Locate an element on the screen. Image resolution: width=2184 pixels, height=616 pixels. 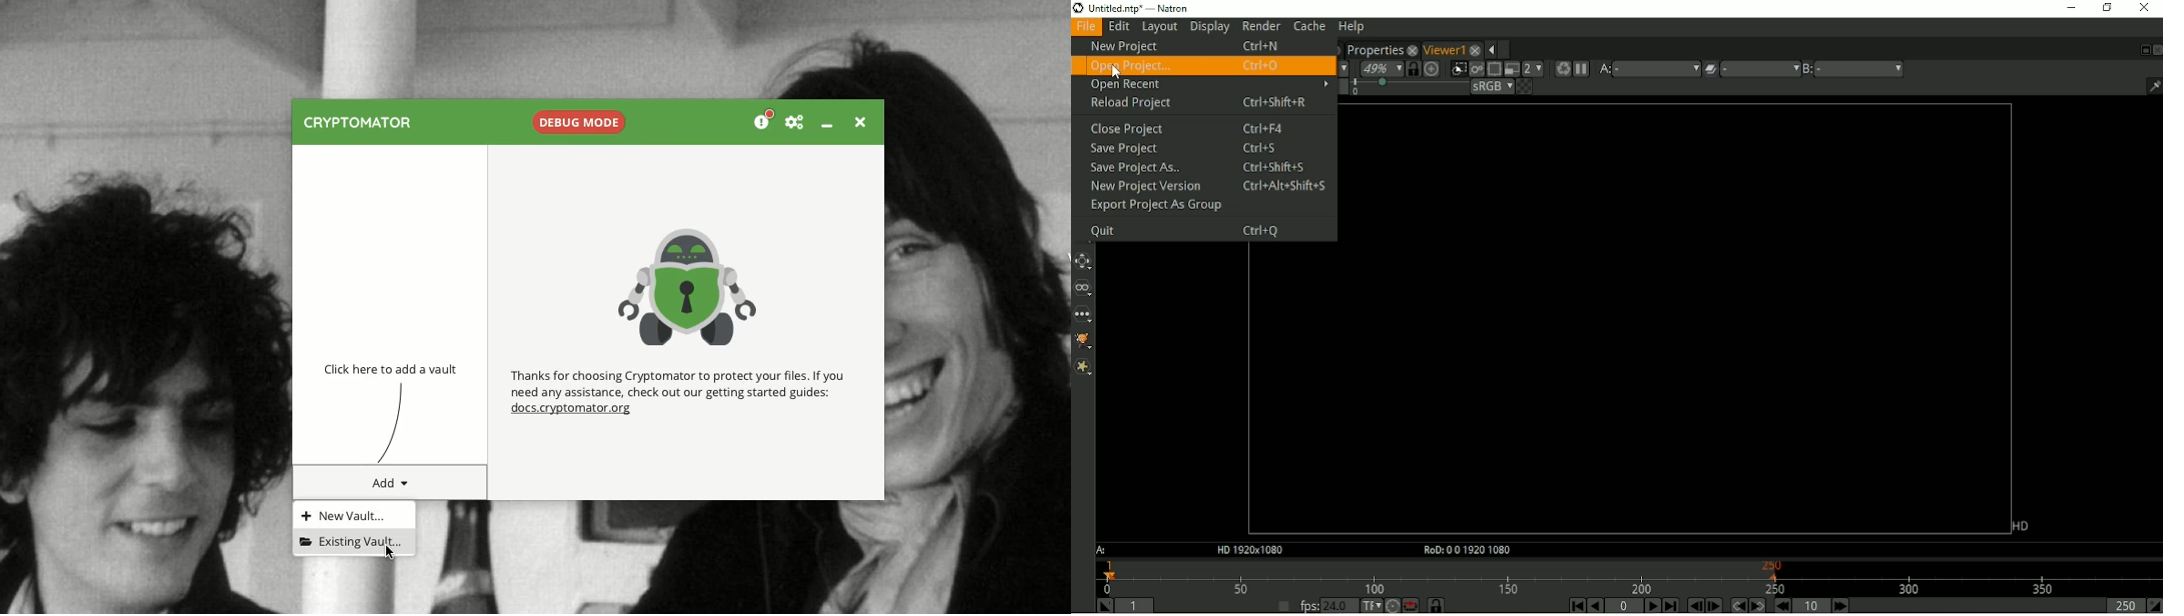
Color process is located at coordinates (1491, 86).